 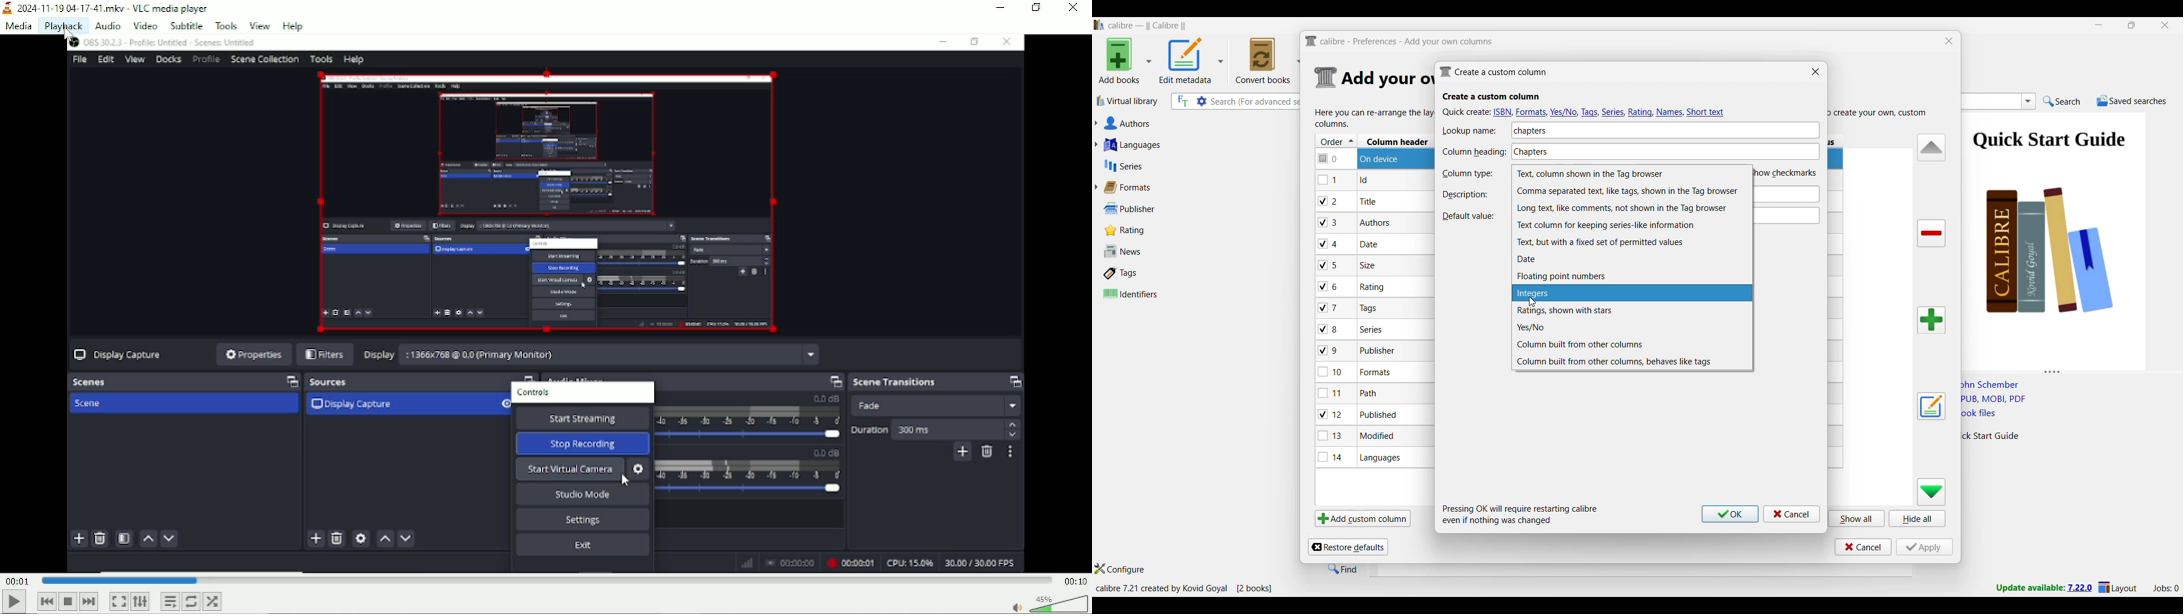 What do you see at coordinates (1076, 580) in the screenshot?
I see `00:10` at bounding box center [1076, 580].